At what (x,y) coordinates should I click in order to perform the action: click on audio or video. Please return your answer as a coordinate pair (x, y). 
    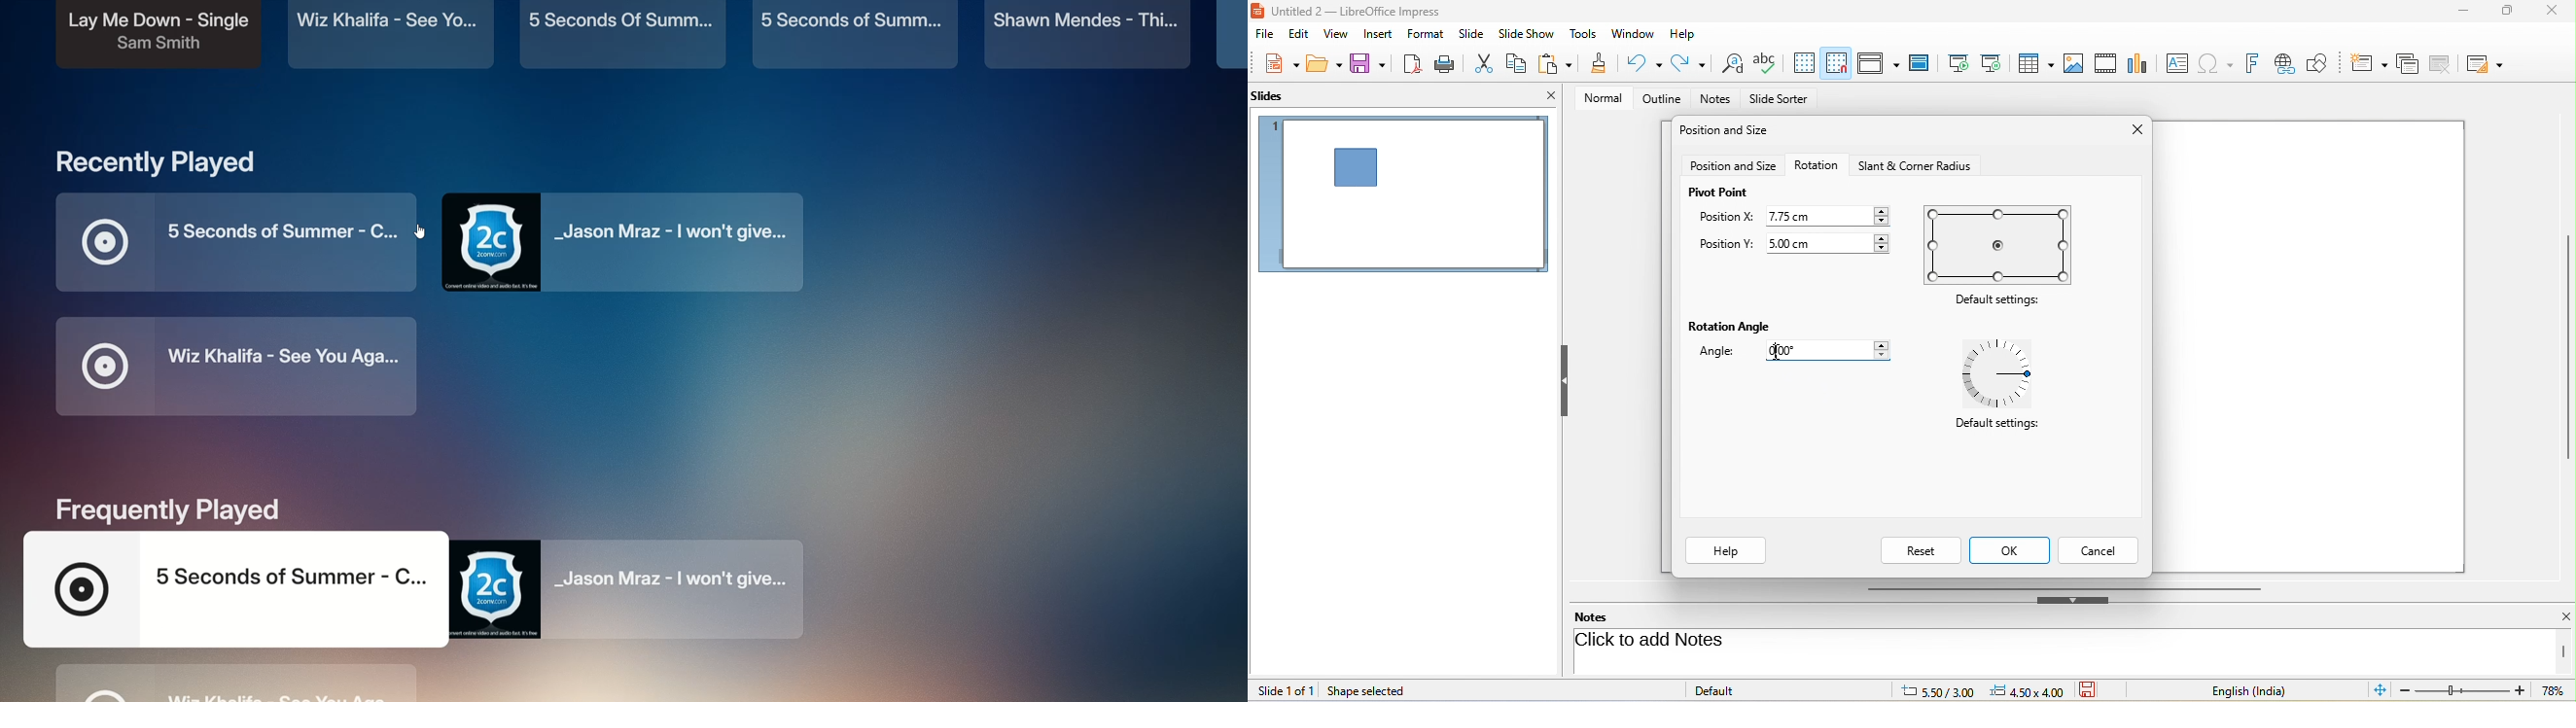
    Looking at the image, I should click on (2108, 65).